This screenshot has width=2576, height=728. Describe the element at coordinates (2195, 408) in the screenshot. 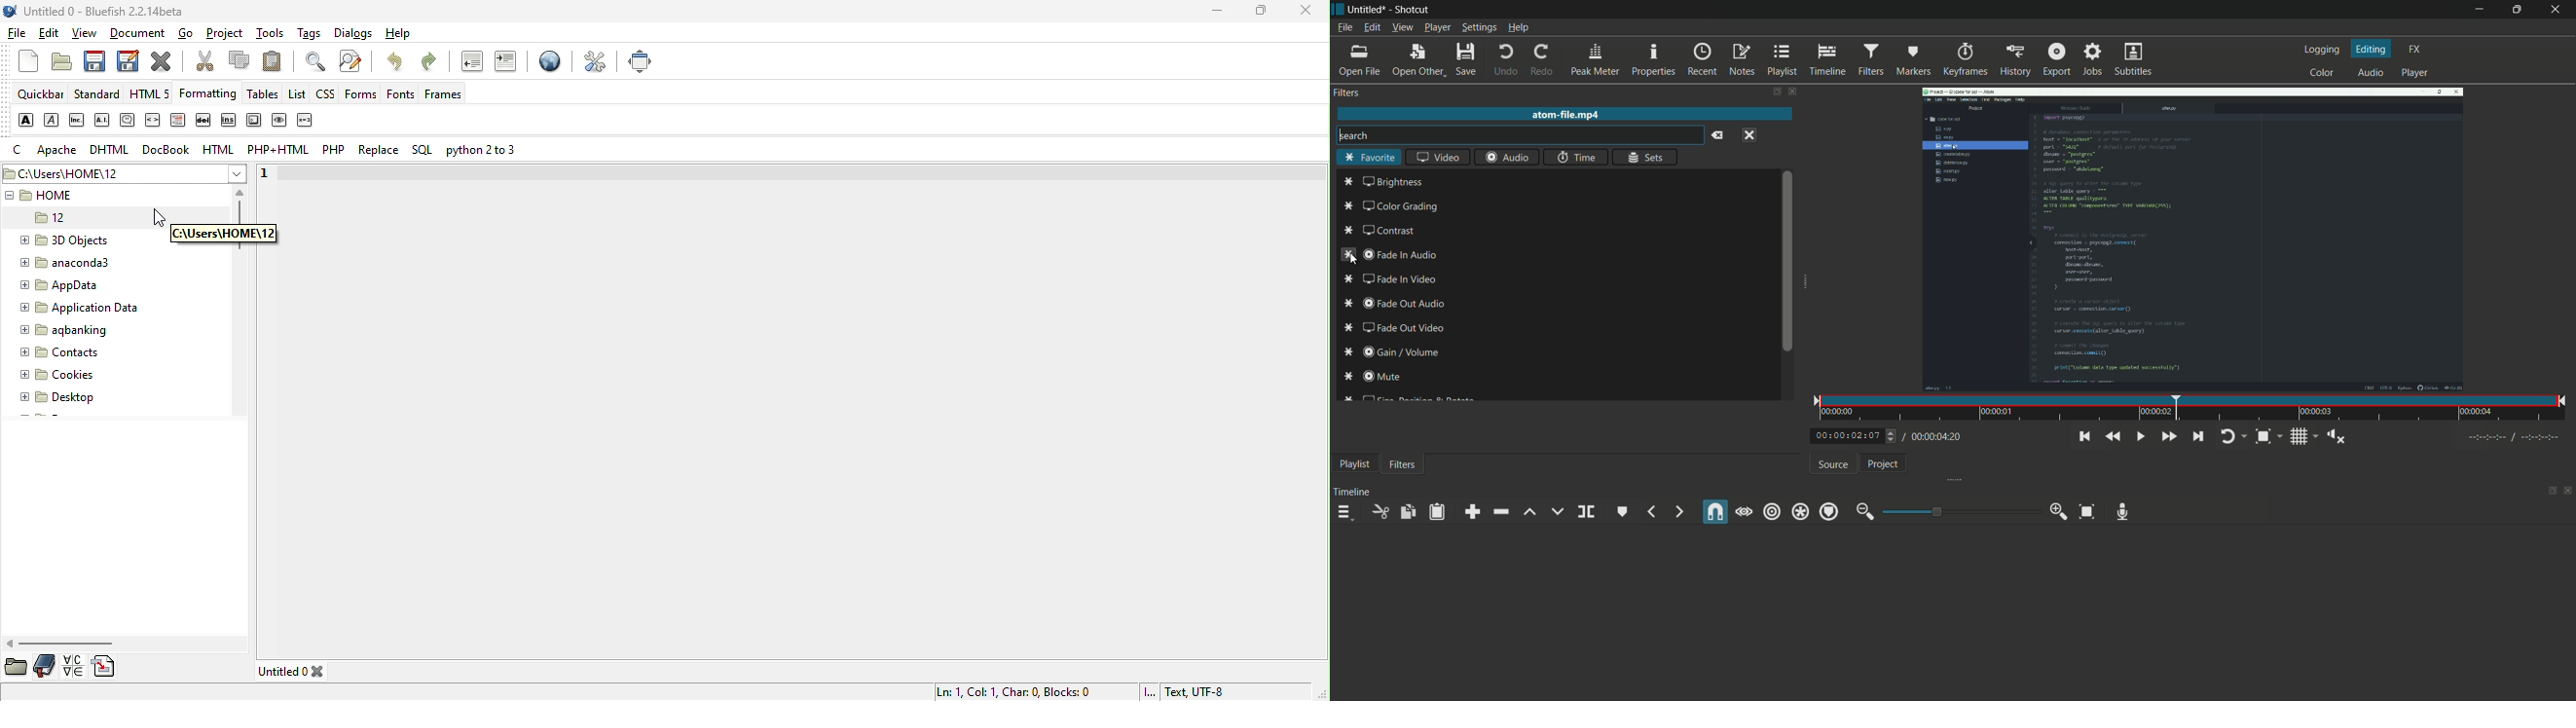

I see `time` at that location.